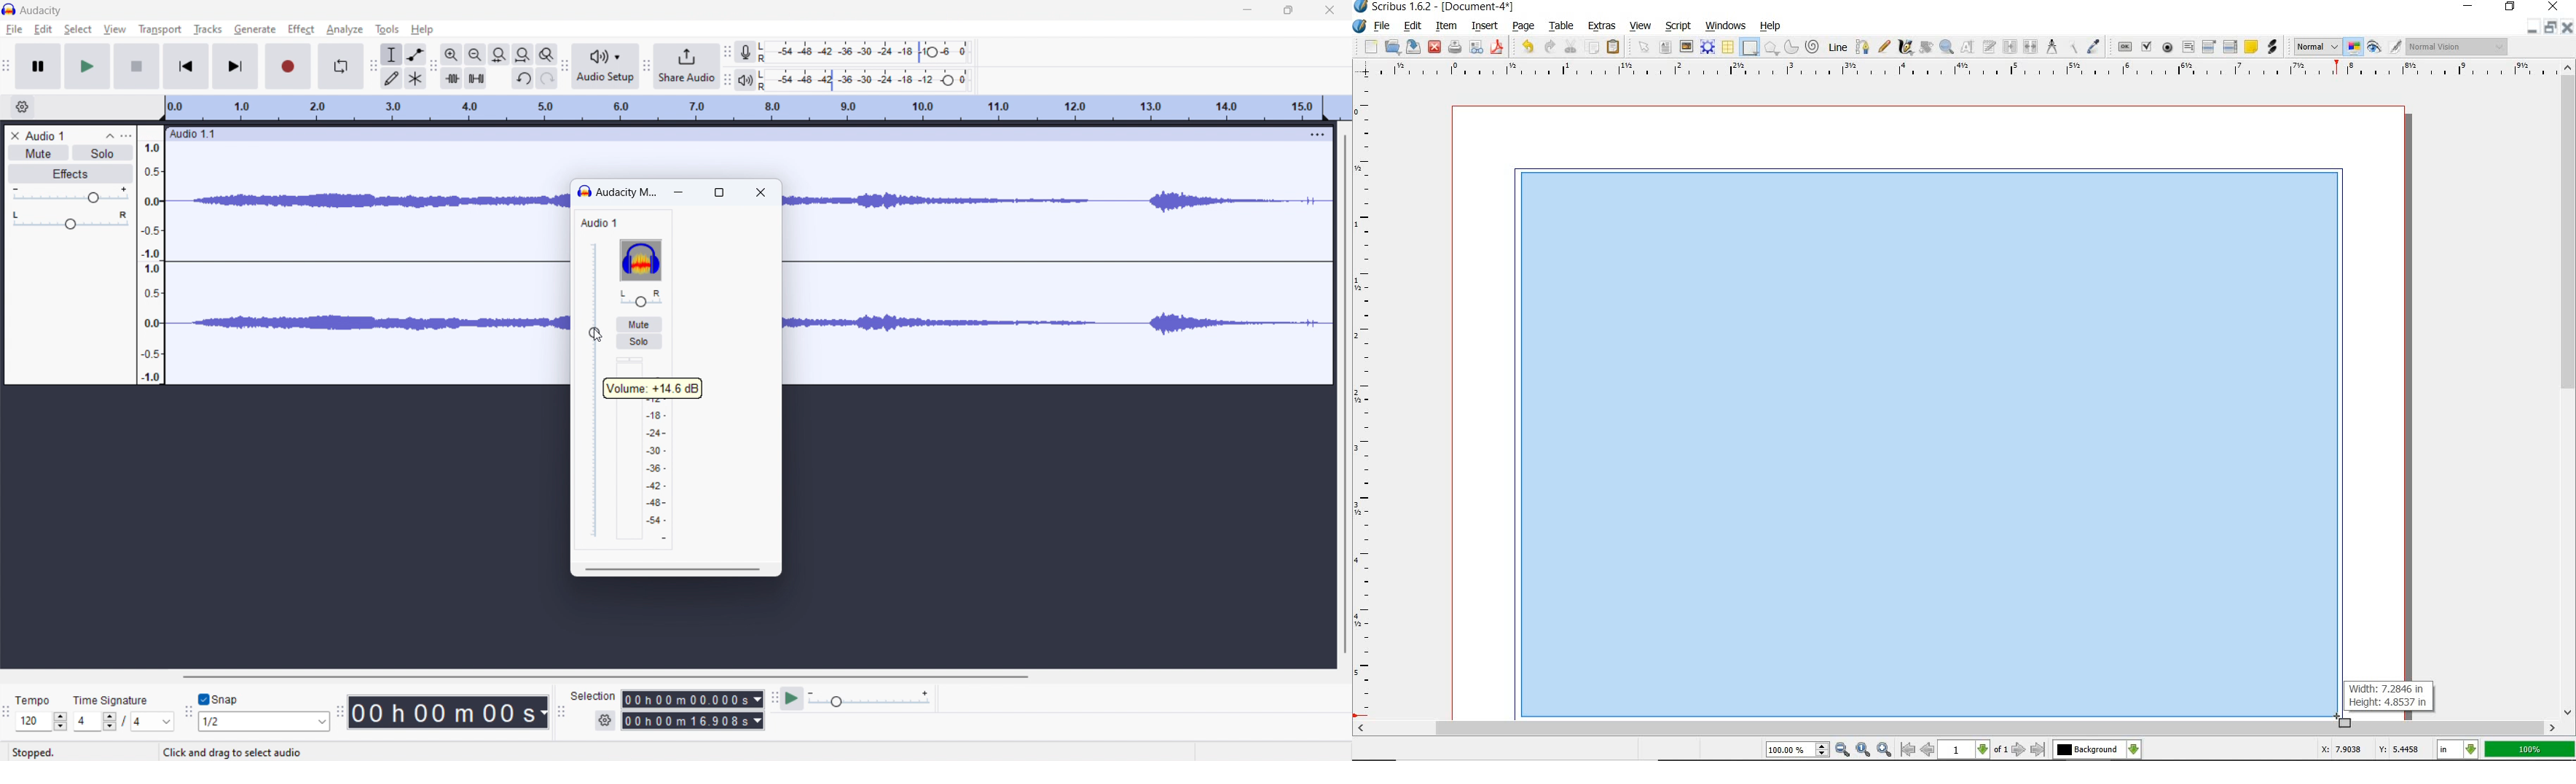 The width and height of the screenshot is (2576, 784). What do you see at coordinates (2355, 48) in the screenshot?
I see `toggle color management` at bounding box center [2355, 48].